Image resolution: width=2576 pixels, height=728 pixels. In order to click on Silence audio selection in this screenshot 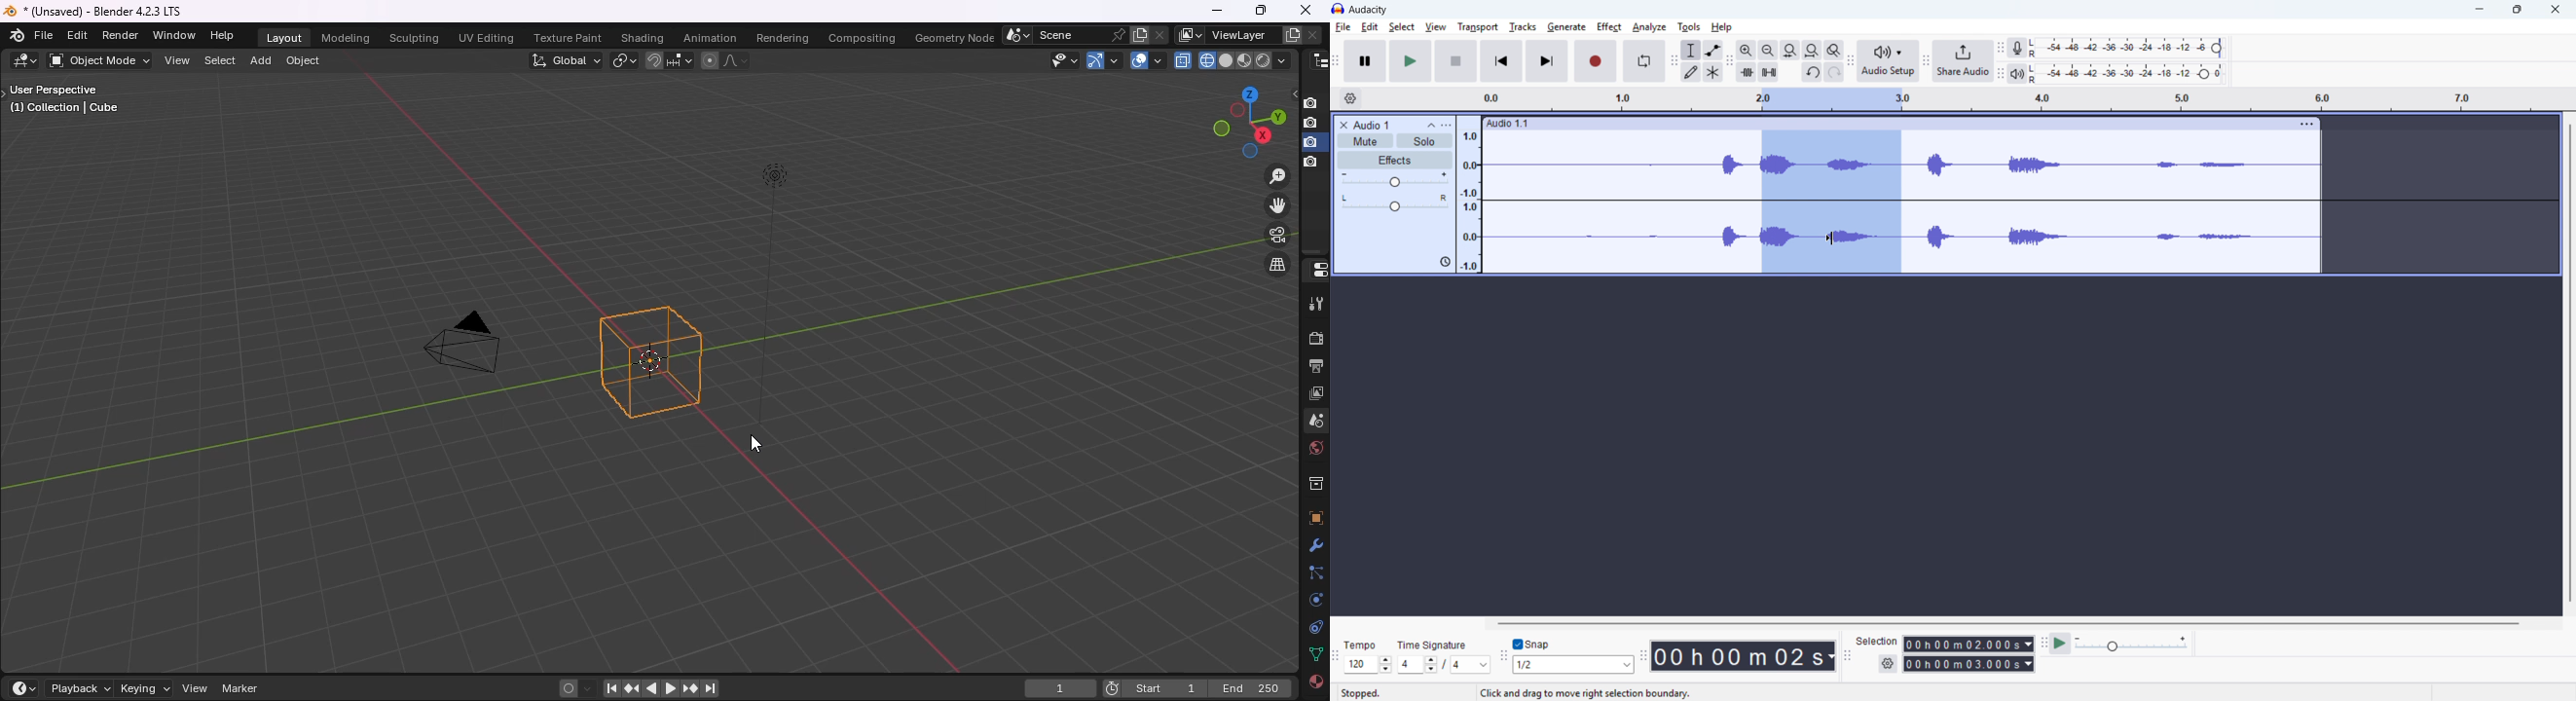, I will do `click(1768, 72)`.